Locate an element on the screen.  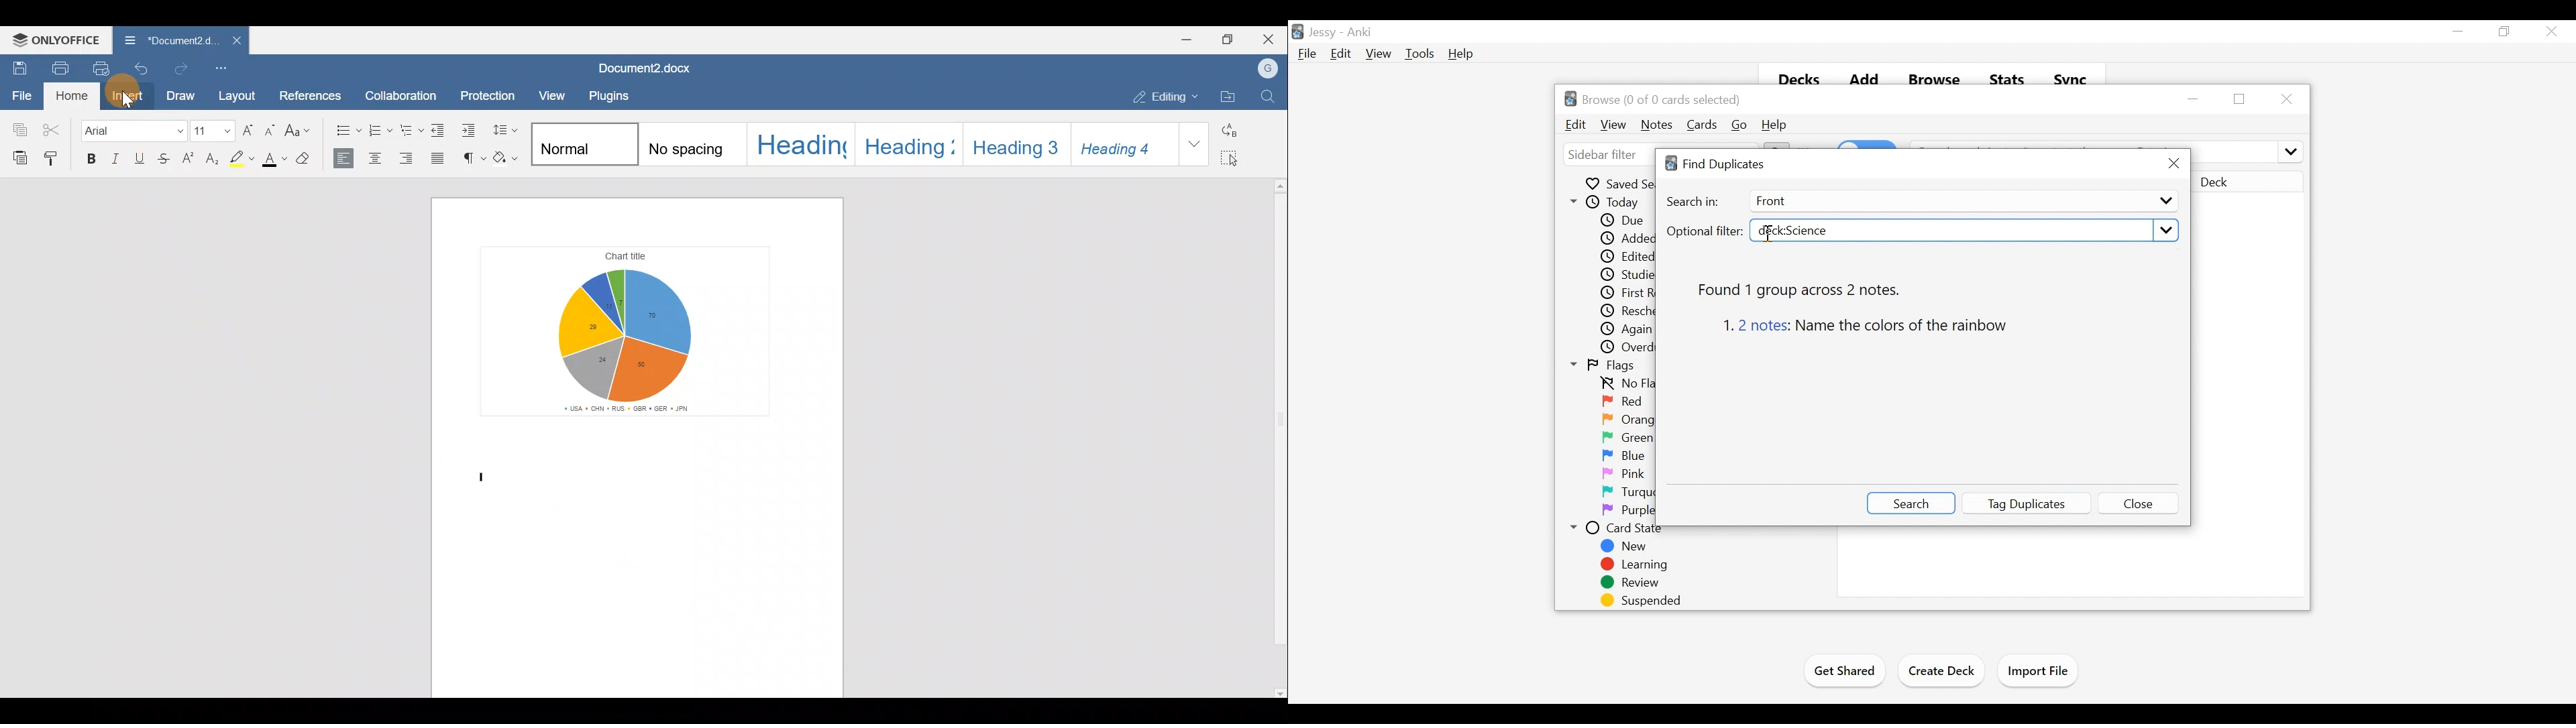
Cursor on Insert is located at coordinates (128, 96).